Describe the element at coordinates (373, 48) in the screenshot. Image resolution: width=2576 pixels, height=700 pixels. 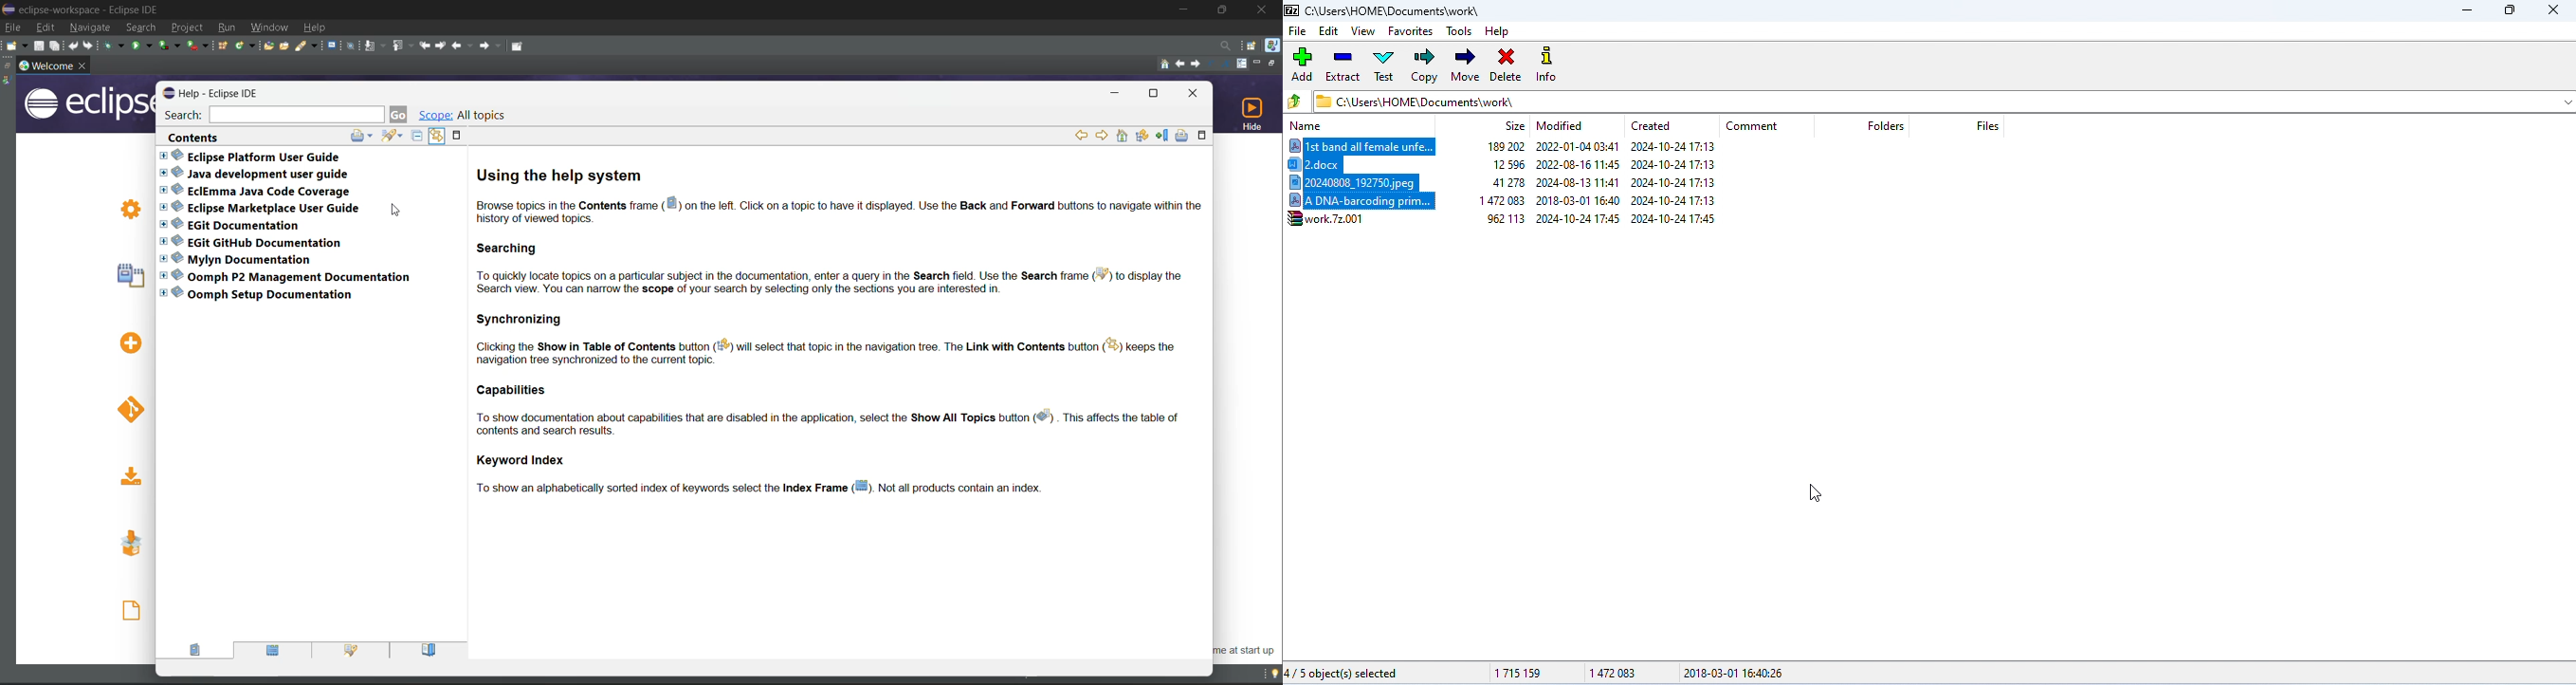
I see `next annotation` at that location.